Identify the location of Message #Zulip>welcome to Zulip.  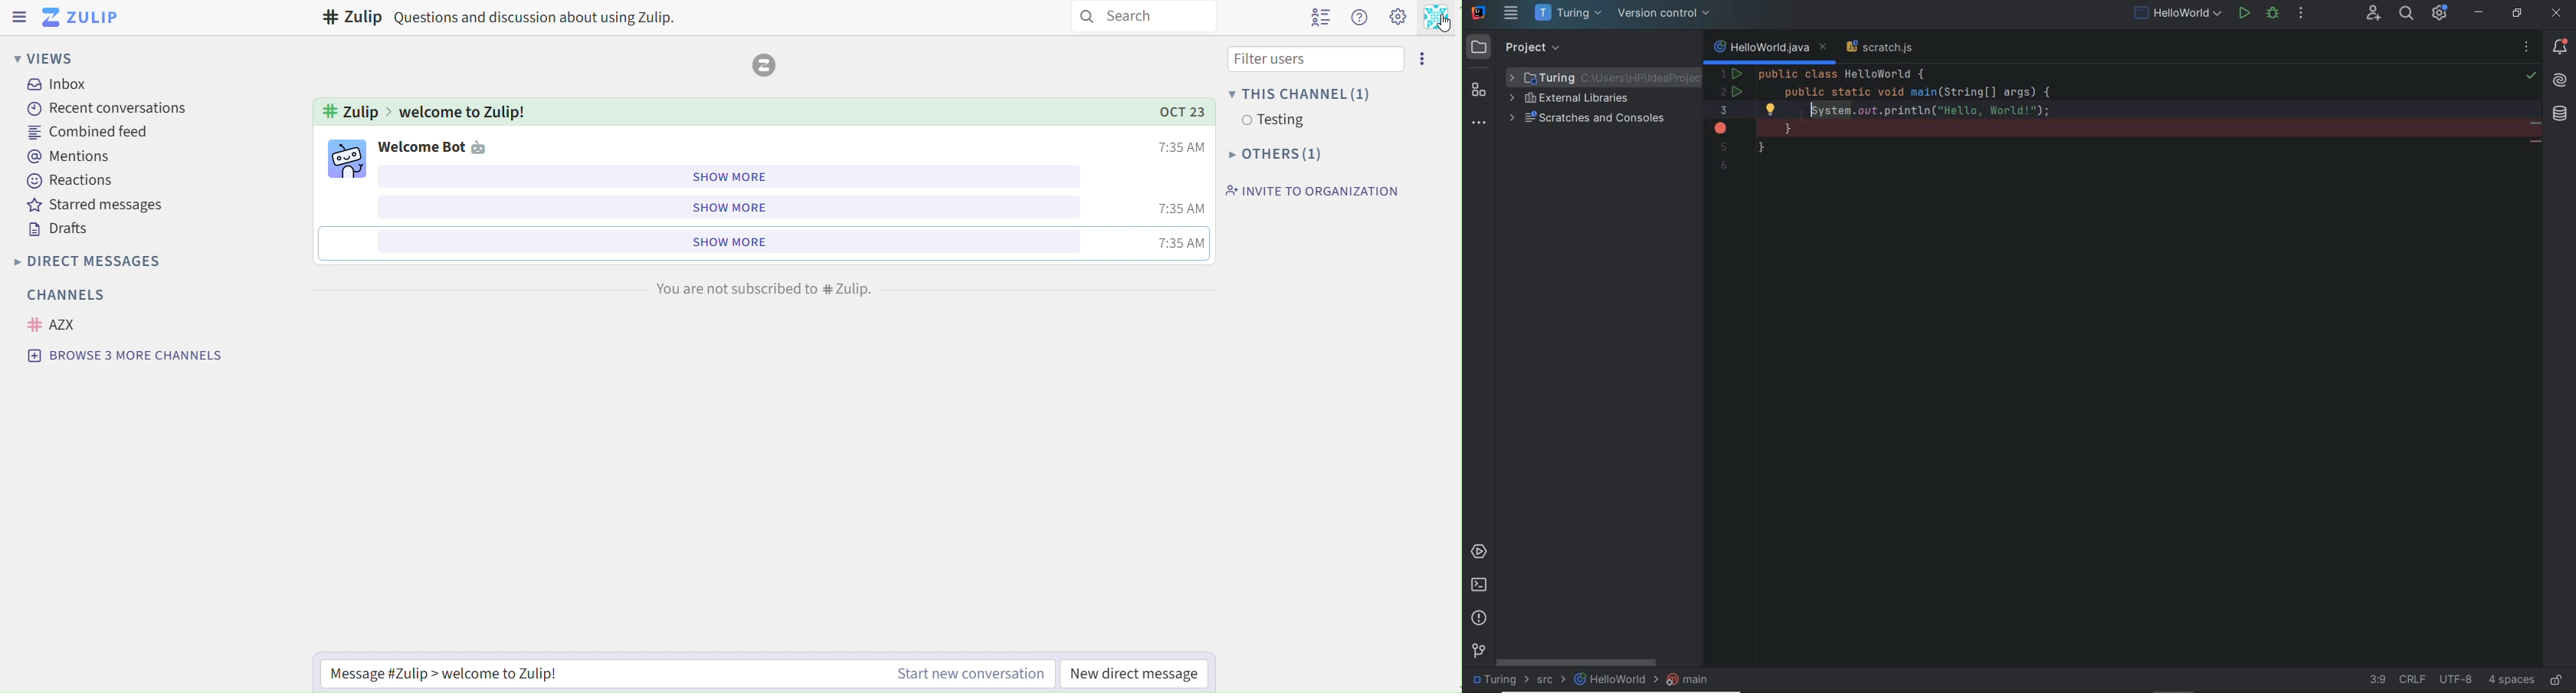
(500, 674).